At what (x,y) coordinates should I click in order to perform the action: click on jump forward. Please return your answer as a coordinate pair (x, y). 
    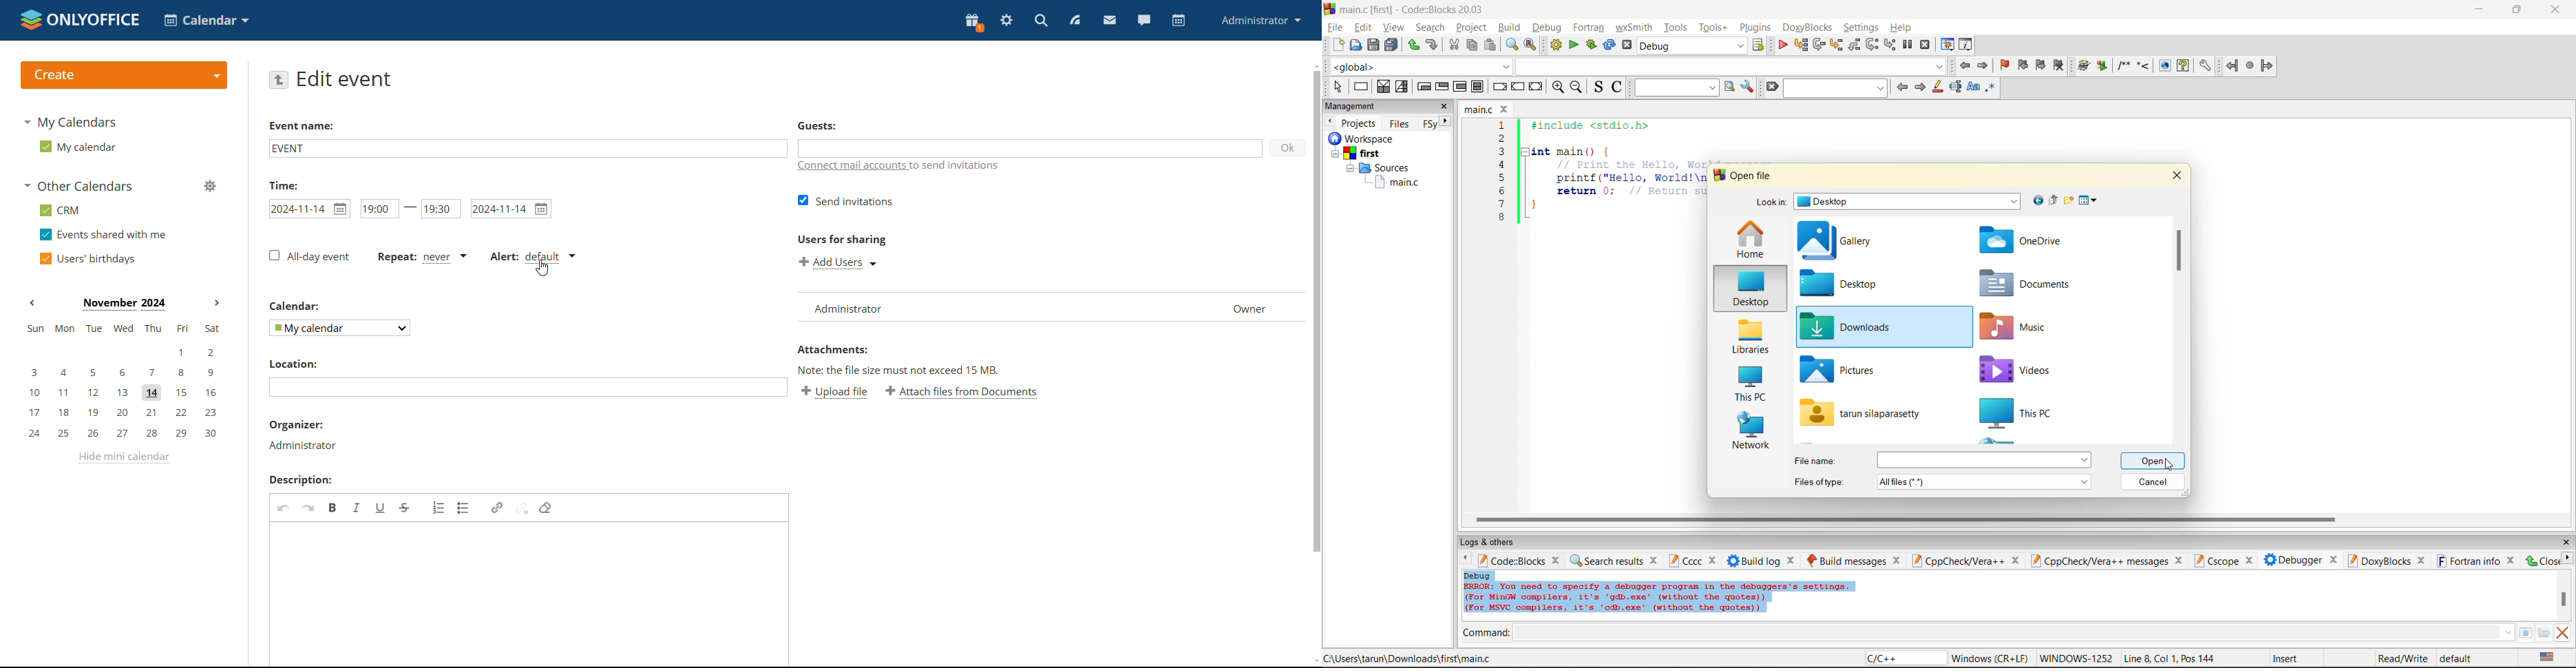
    Looking at the image, I should click on (1984, 65).